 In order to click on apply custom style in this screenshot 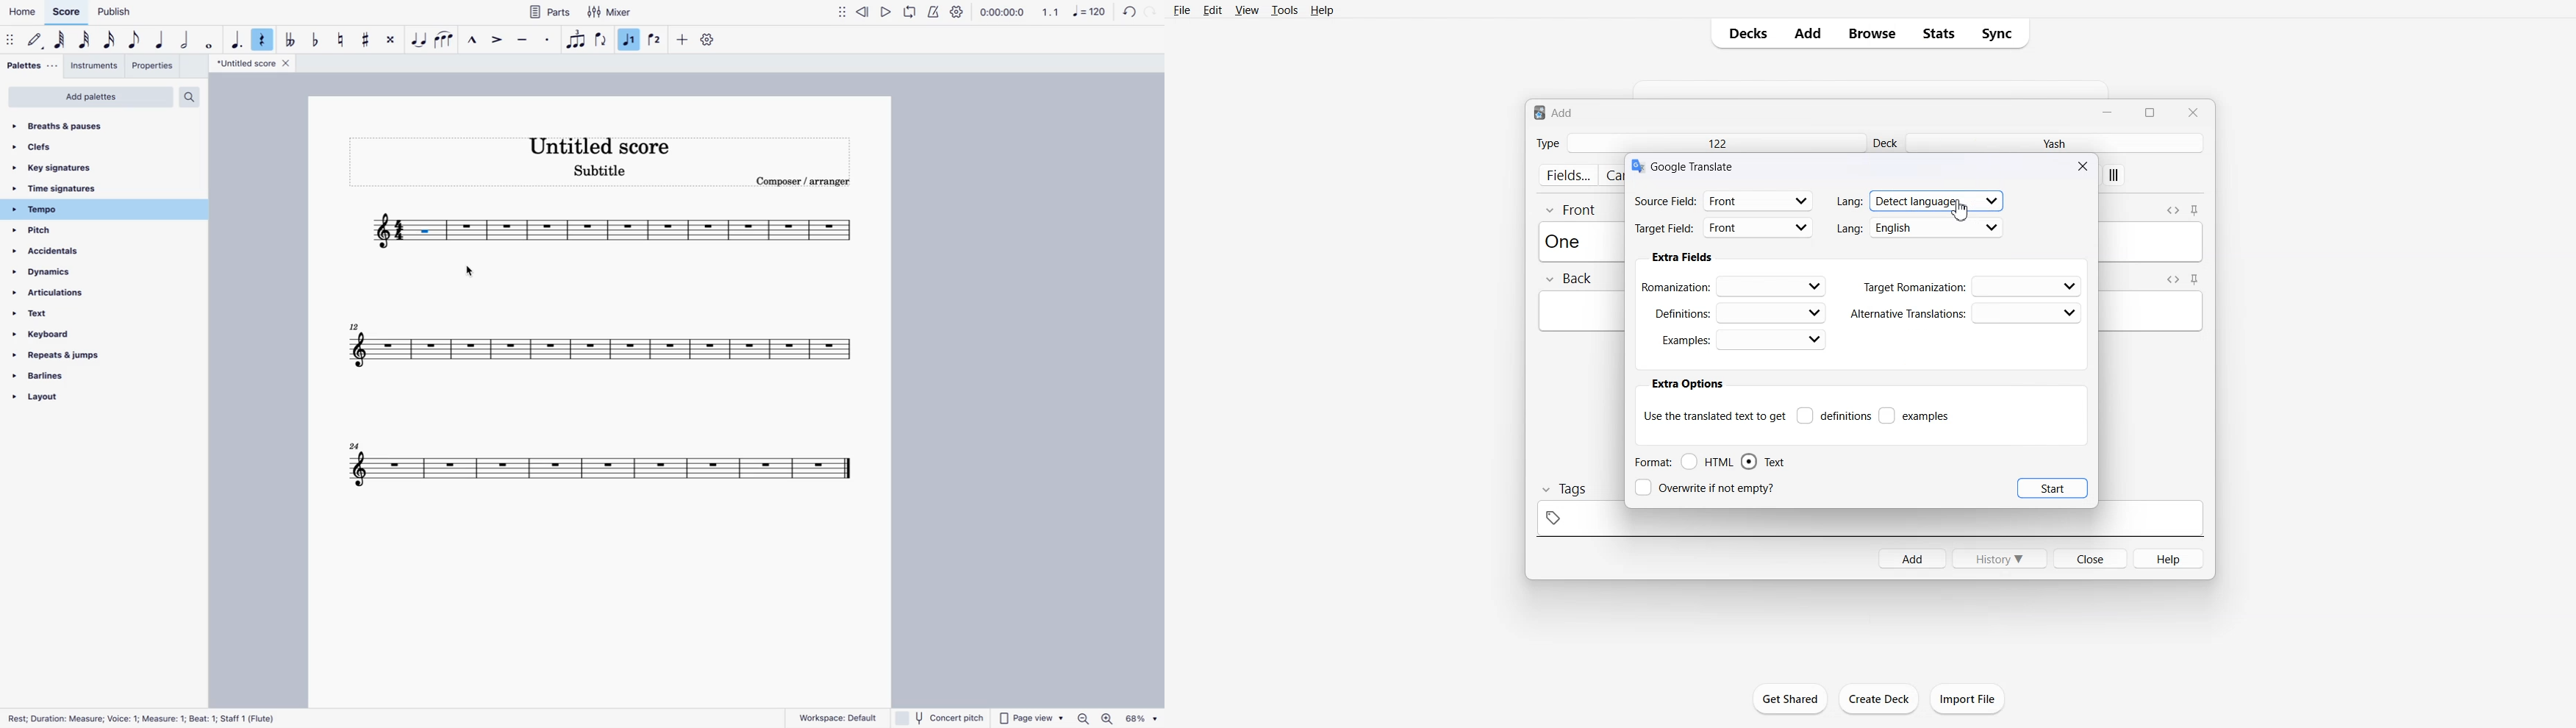, I will do `click(2114, 176)`.